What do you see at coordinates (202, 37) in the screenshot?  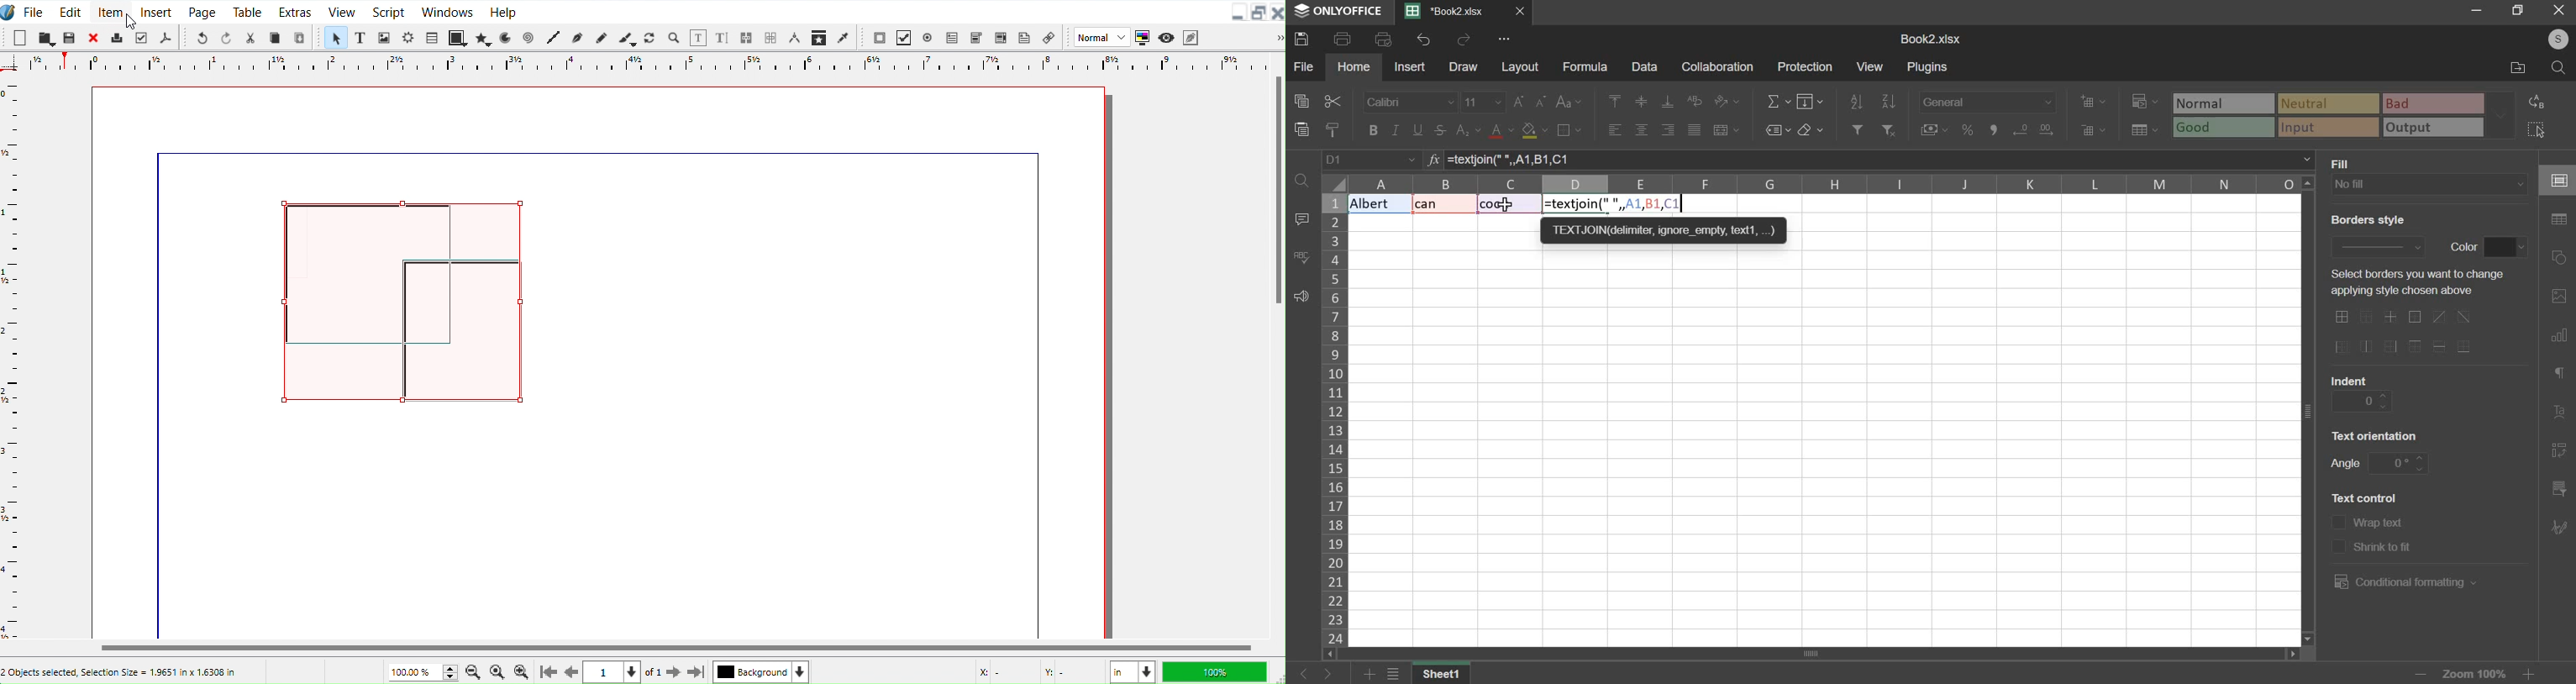 I see `Undo` at bounding box center [202, 37].